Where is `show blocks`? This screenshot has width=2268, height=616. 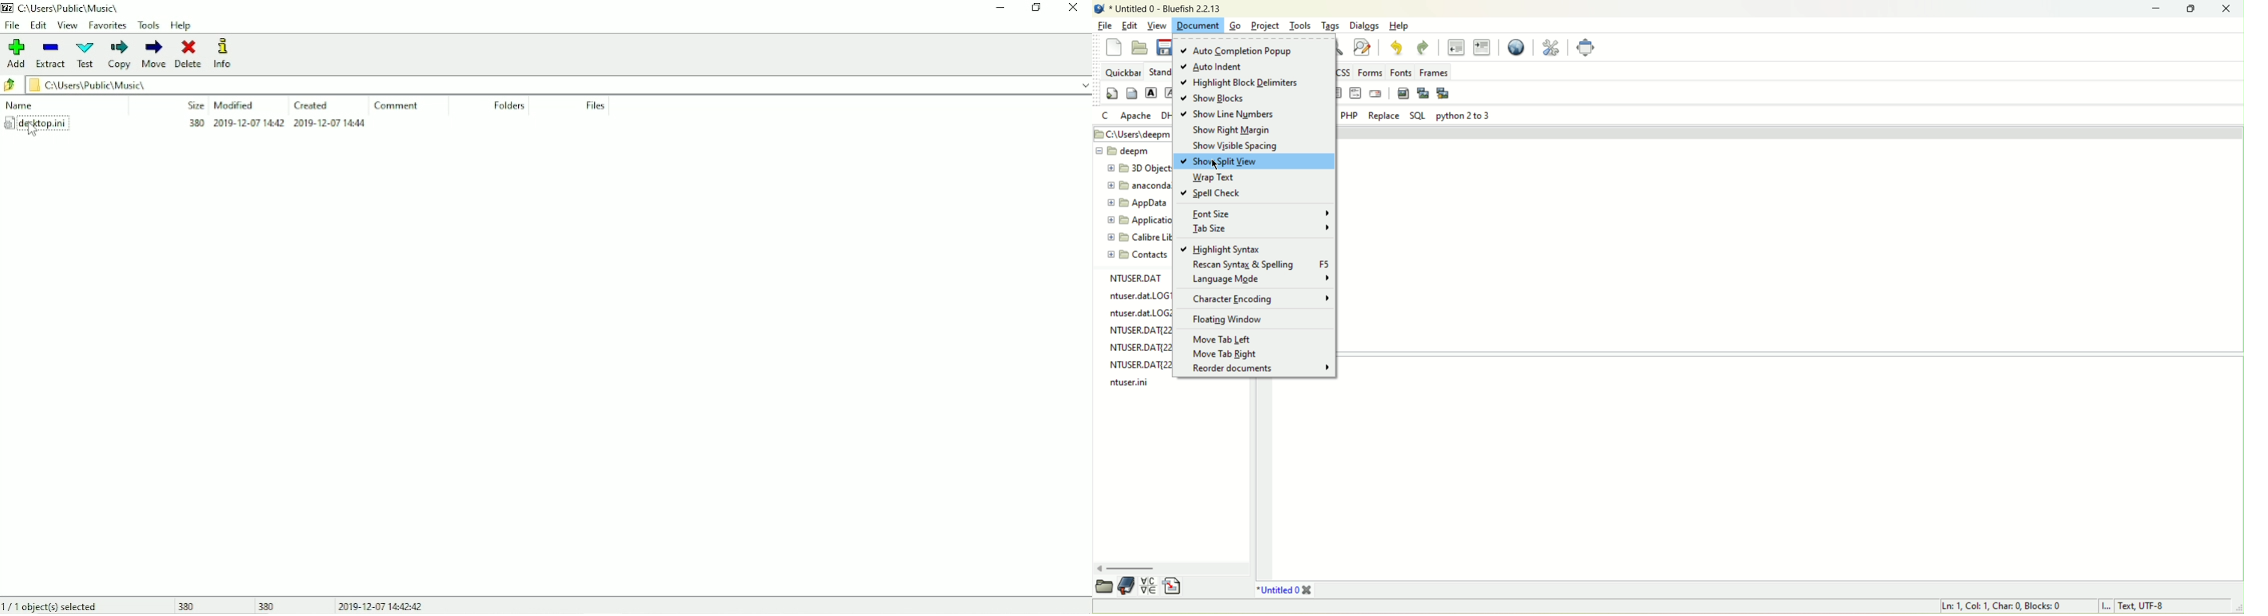 show blocks is located at coordinates (1237, 98).